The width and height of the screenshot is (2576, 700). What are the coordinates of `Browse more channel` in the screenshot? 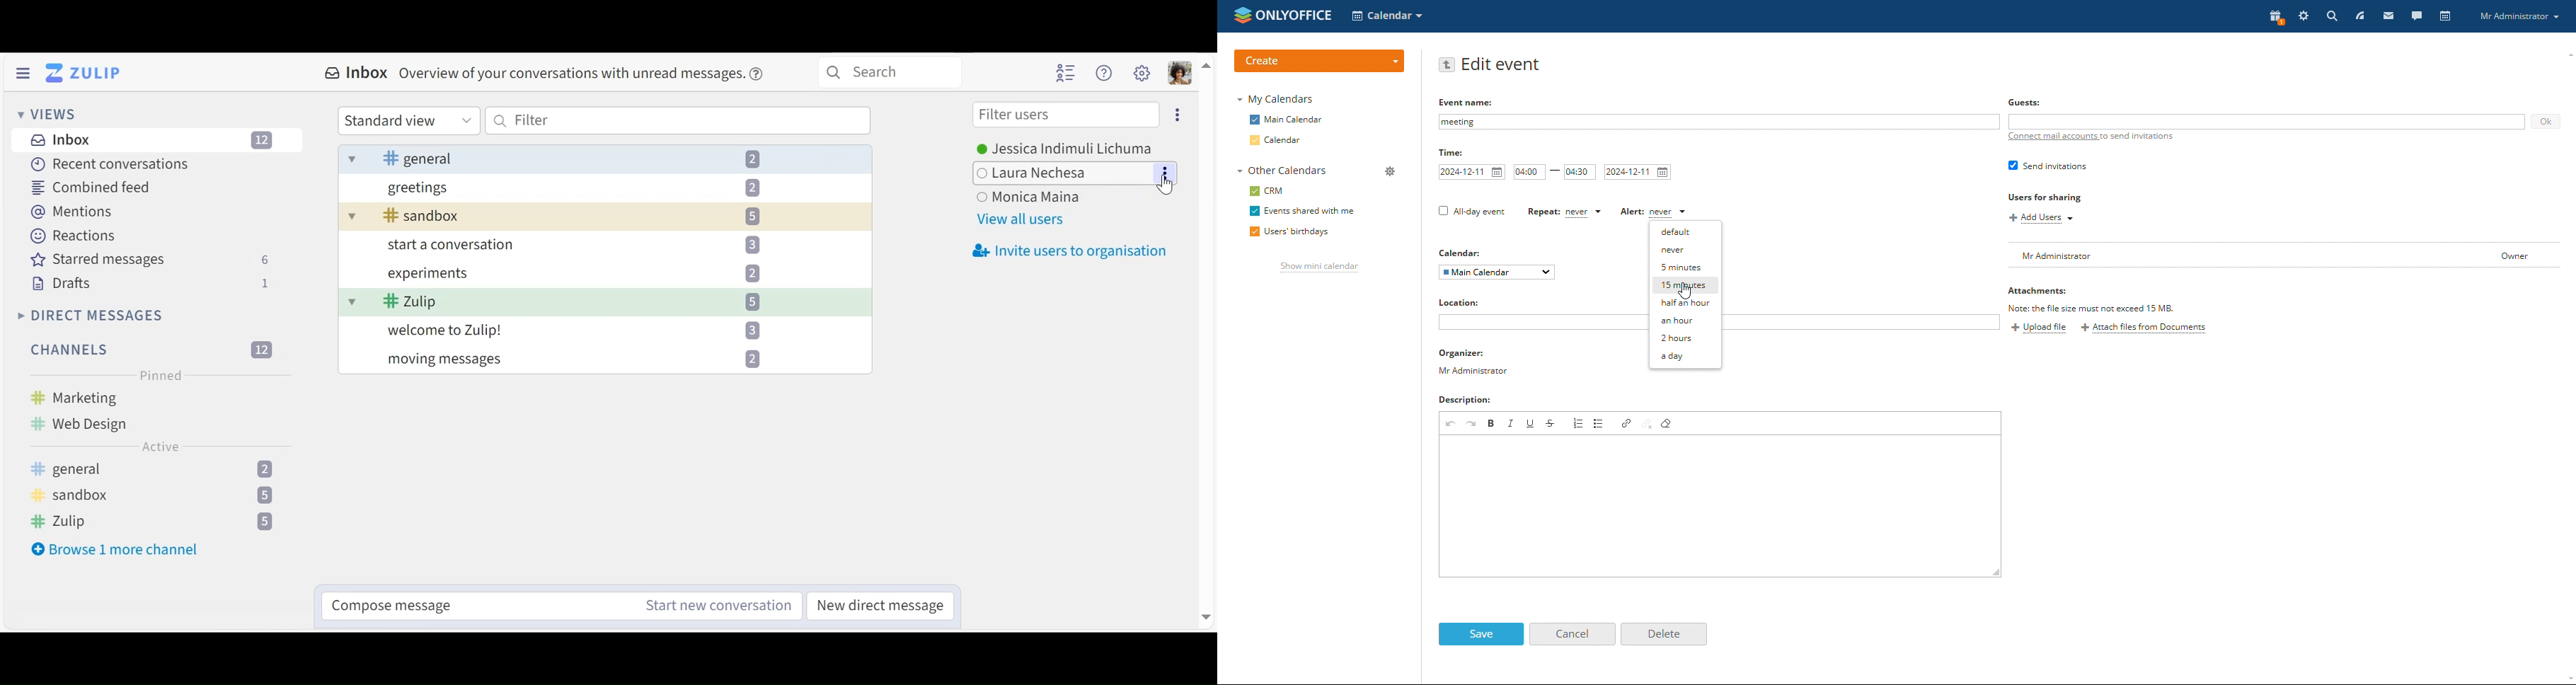 It's located at (116, 549).